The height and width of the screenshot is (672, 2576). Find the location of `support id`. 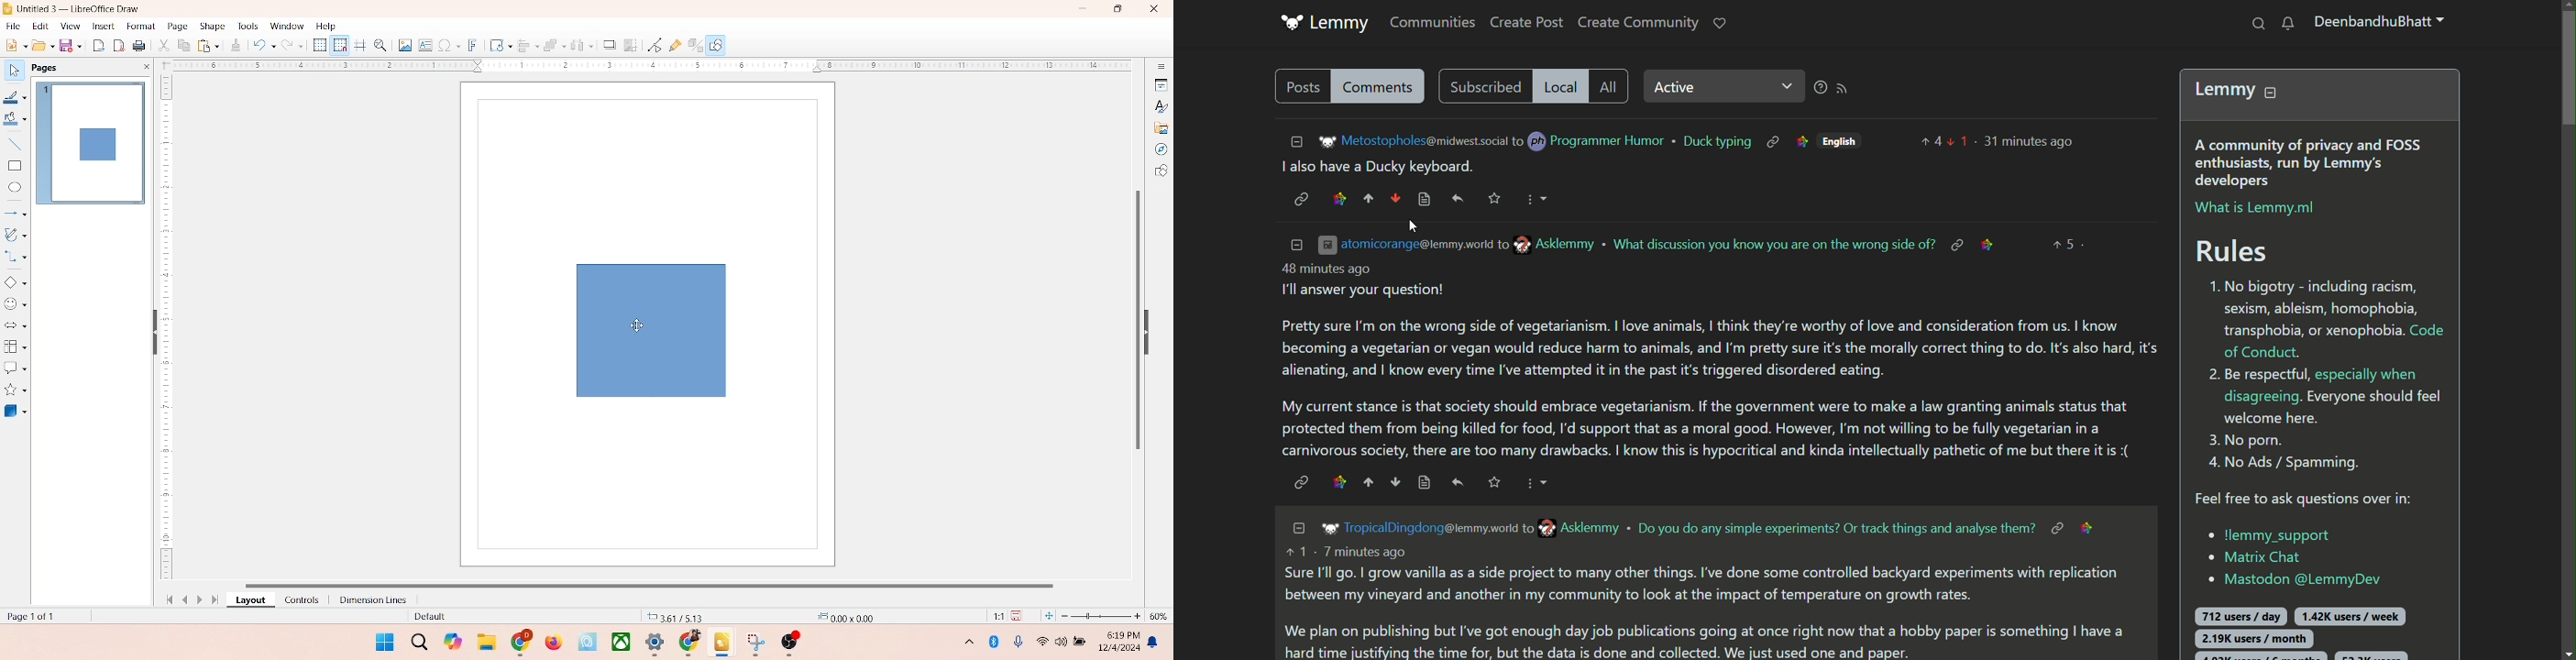

support id is located at coordinates (2289, 580).